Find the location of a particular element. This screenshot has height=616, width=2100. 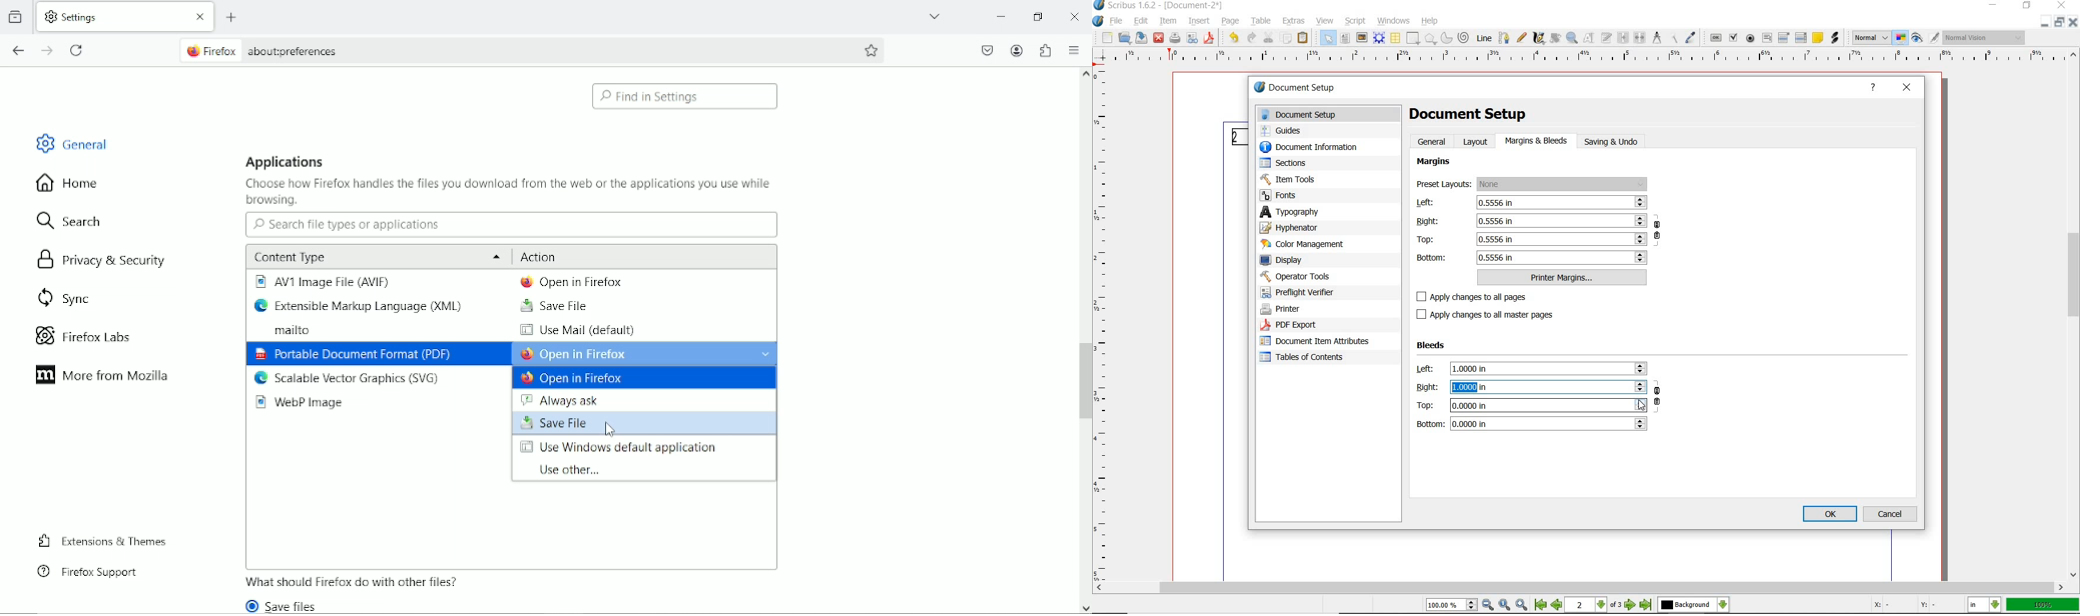

document item attributes is located at coordinates (1315, 342).